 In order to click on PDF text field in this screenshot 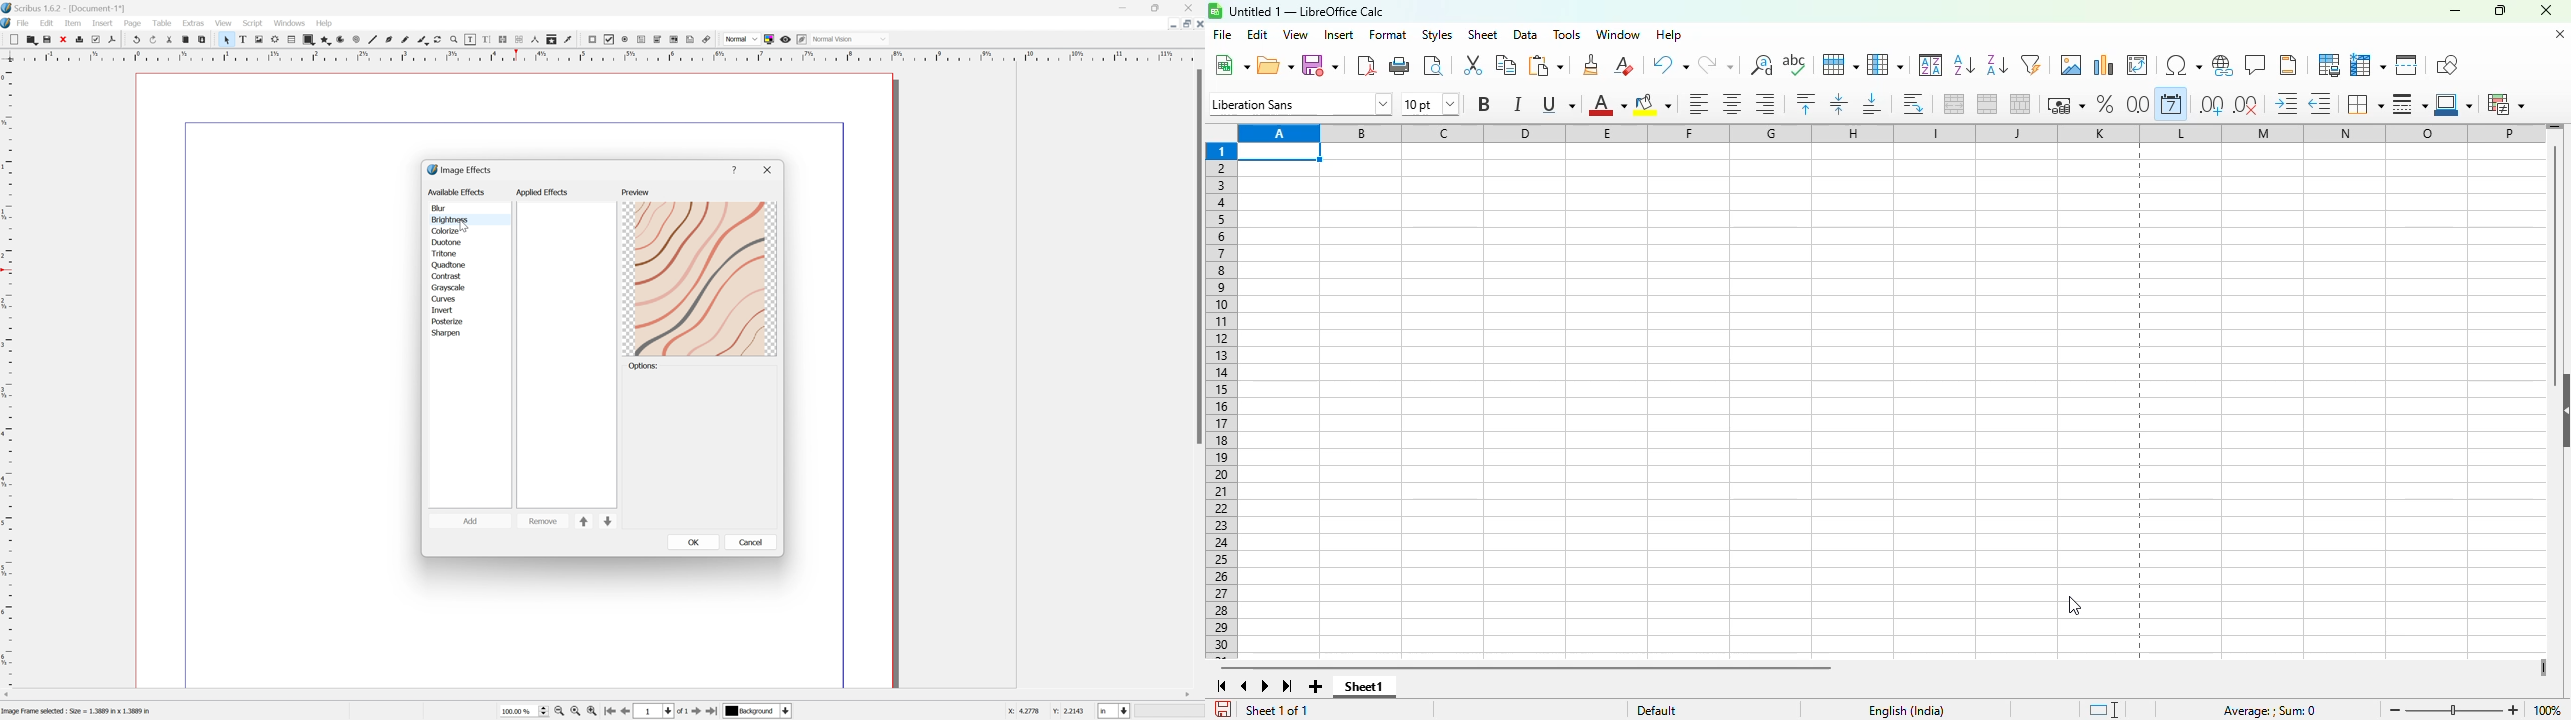, I will do `click(640, 40)`.